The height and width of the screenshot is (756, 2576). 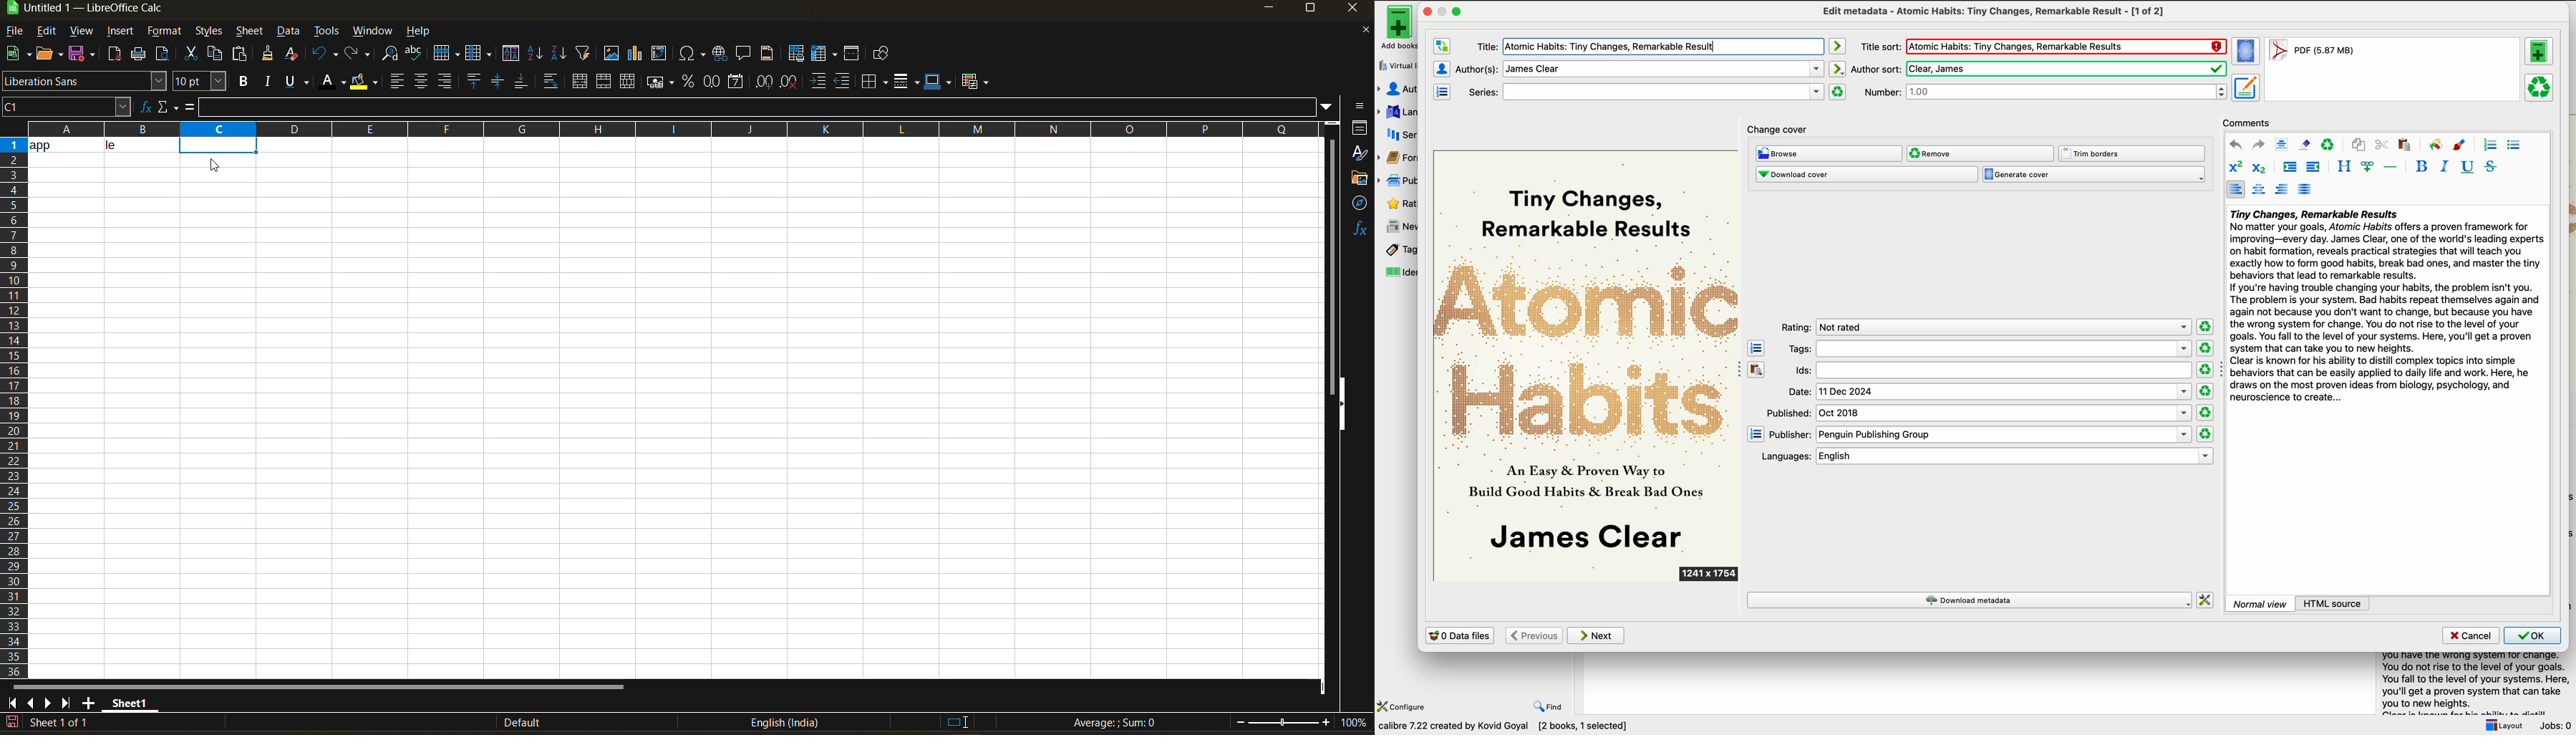 I want to click on authors, so click(x=1399, y=89).